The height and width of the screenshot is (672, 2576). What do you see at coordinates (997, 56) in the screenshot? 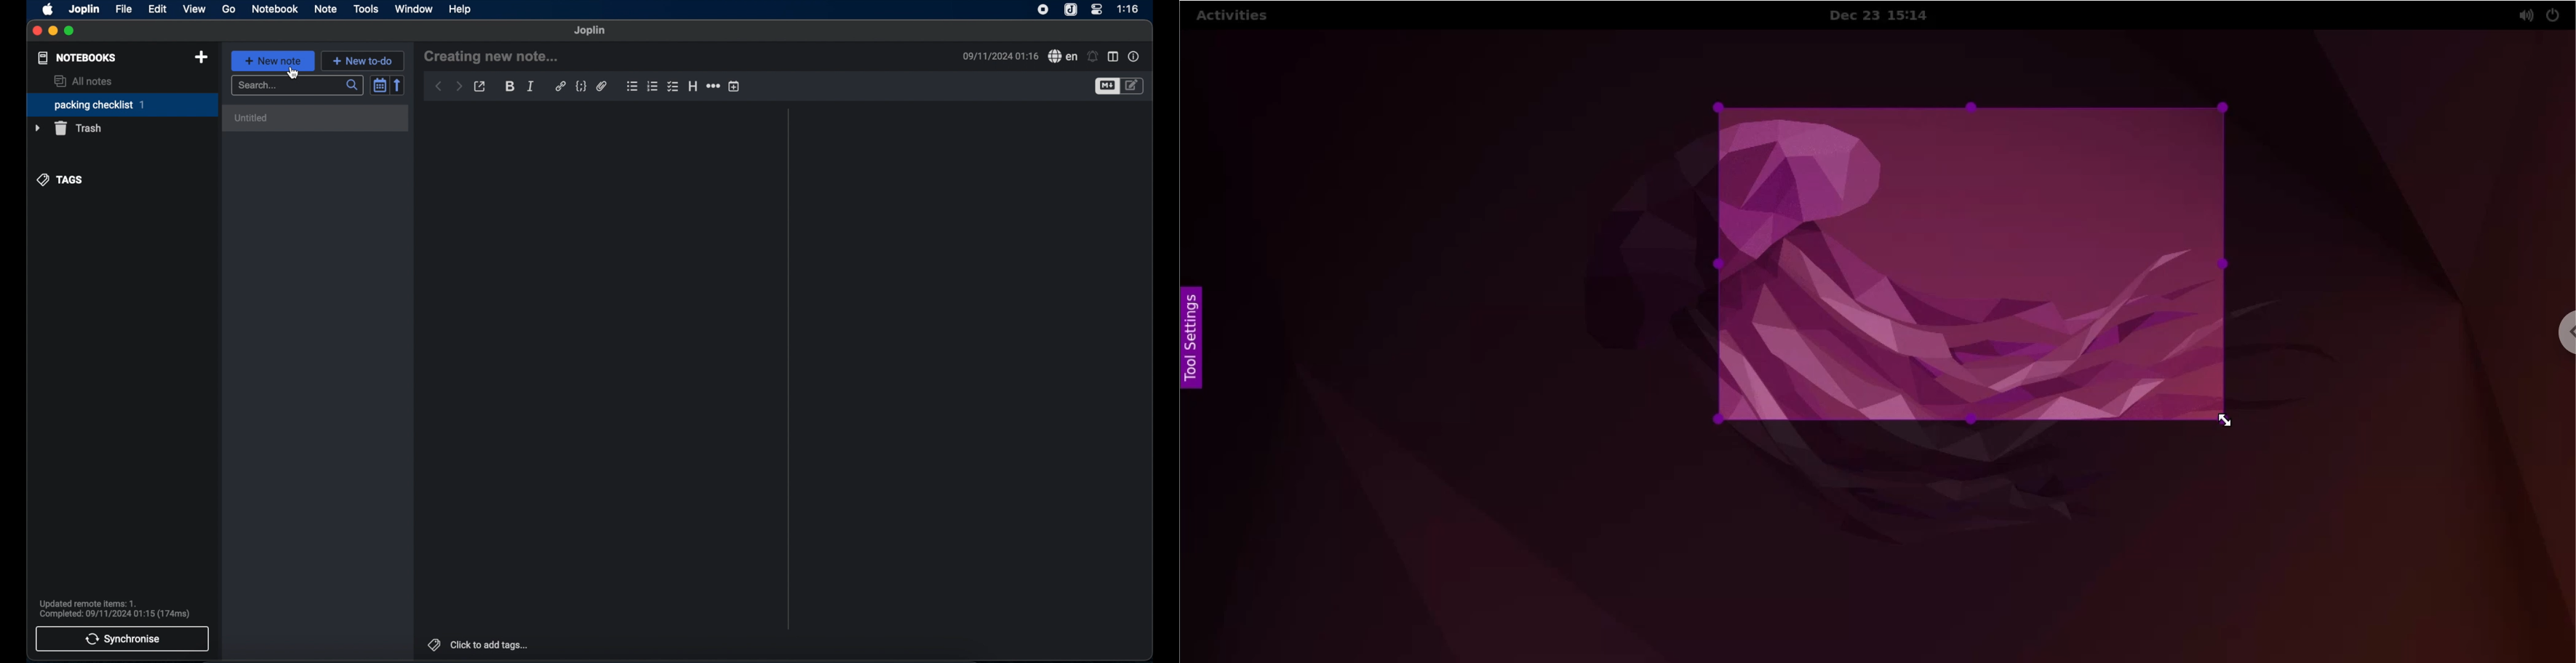
I see `09/11/2024 01:16` at bounding box center [997, 56].